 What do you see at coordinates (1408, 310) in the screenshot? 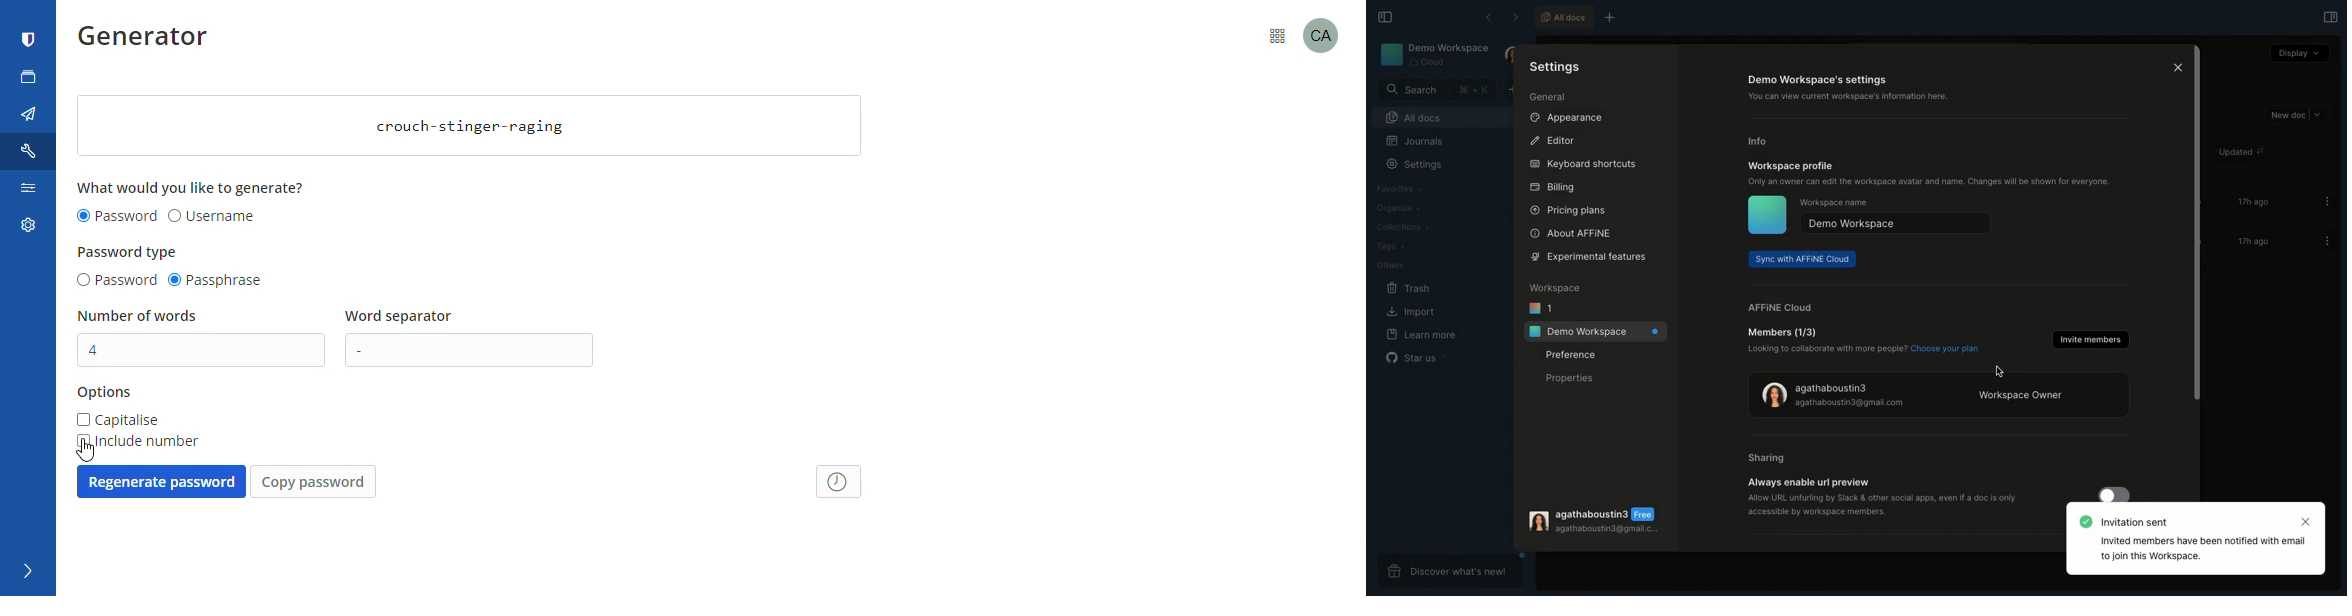
I see `Import` at bounding box center [1408, 310].